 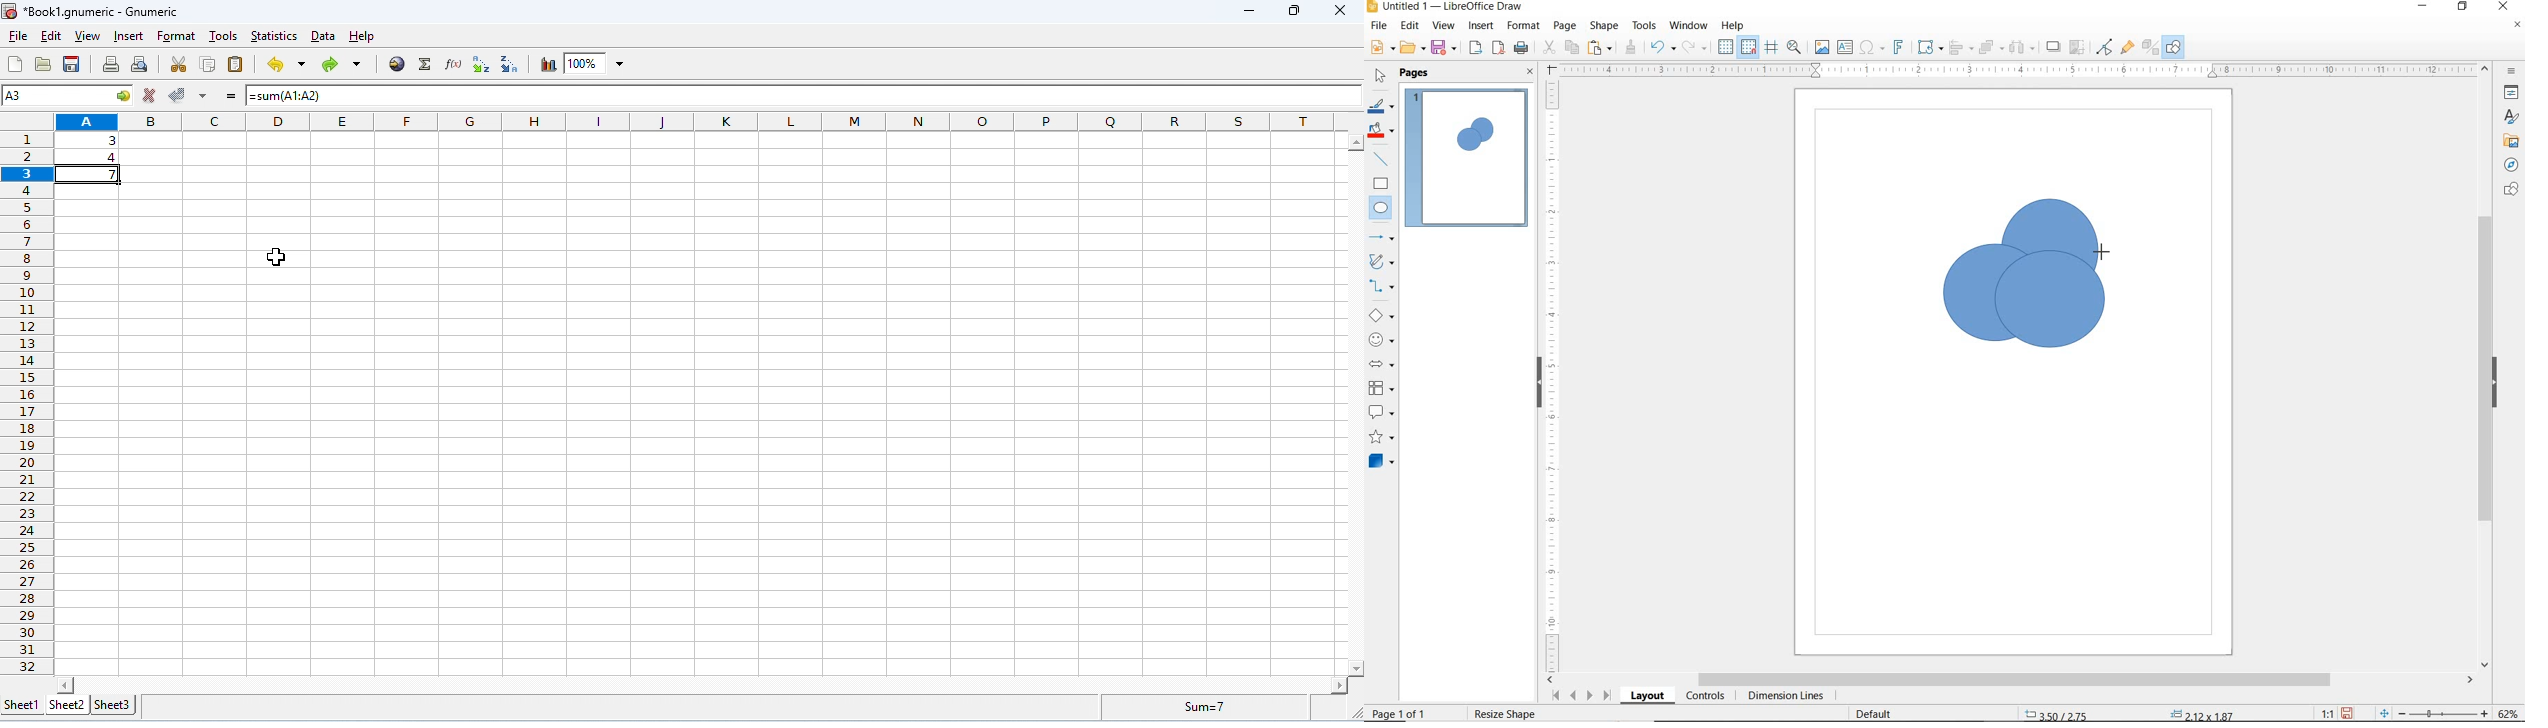 I want to click on FILL COLOR, so click(x=1382, y=131).